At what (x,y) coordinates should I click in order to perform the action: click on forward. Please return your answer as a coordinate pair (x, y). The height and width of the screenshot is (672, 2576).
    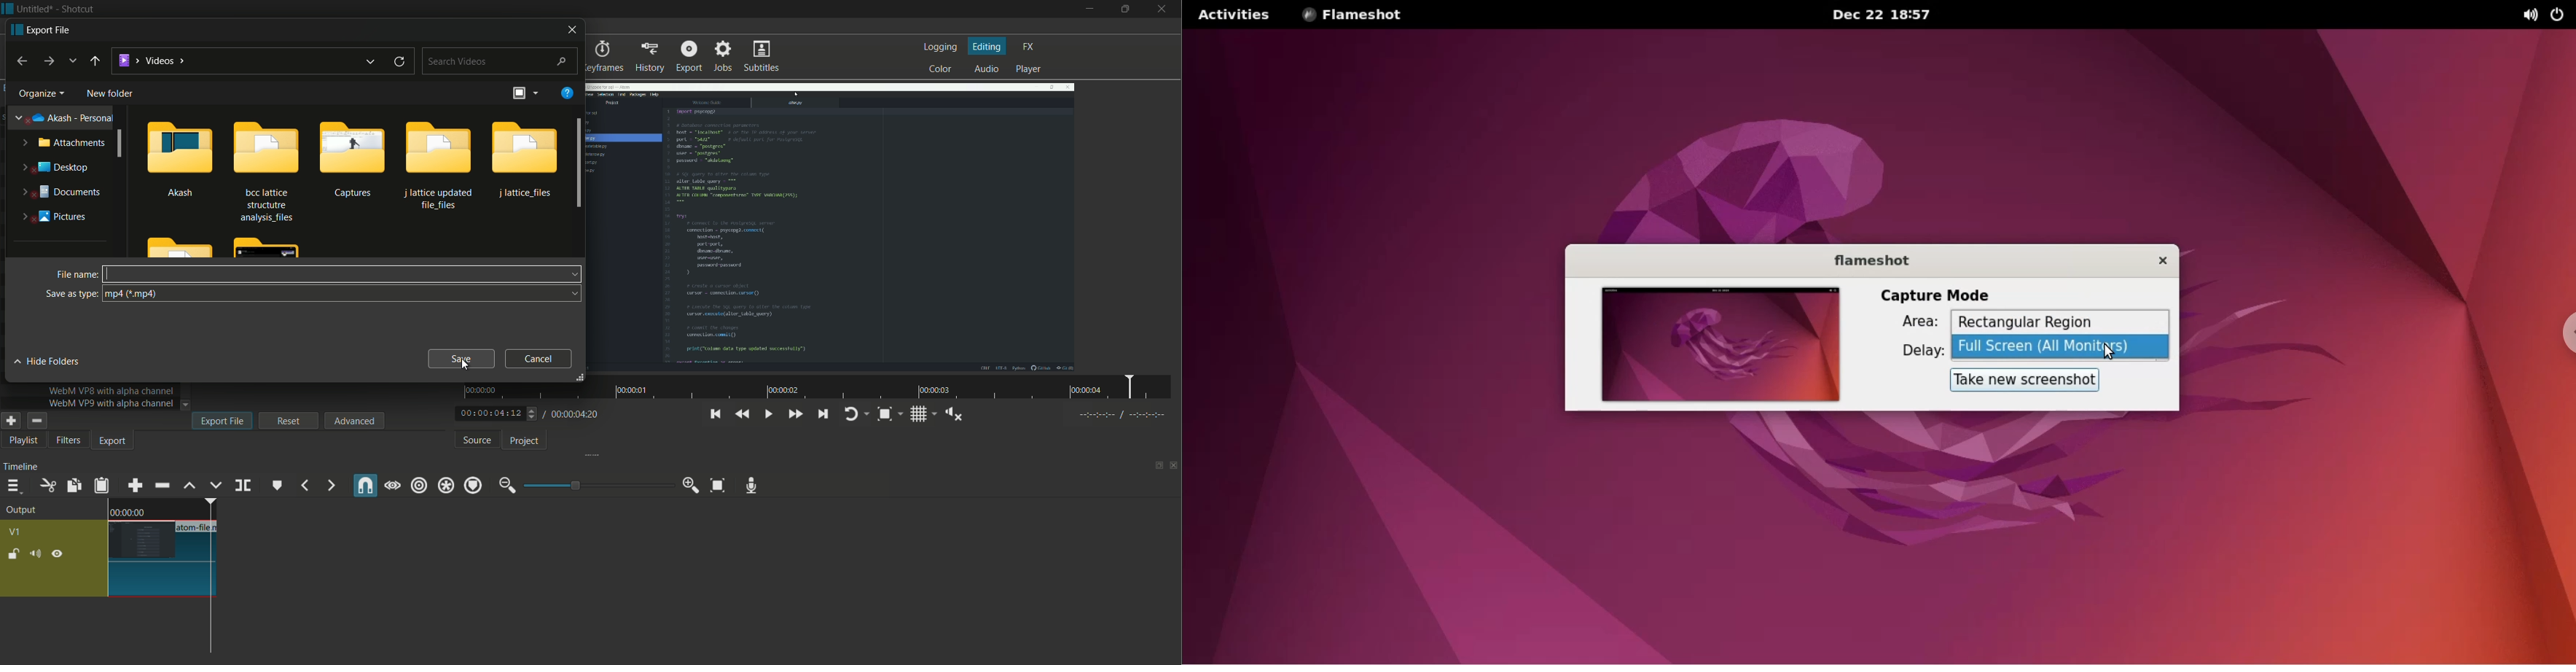
    Looking at the image, I should click on (50, 62).